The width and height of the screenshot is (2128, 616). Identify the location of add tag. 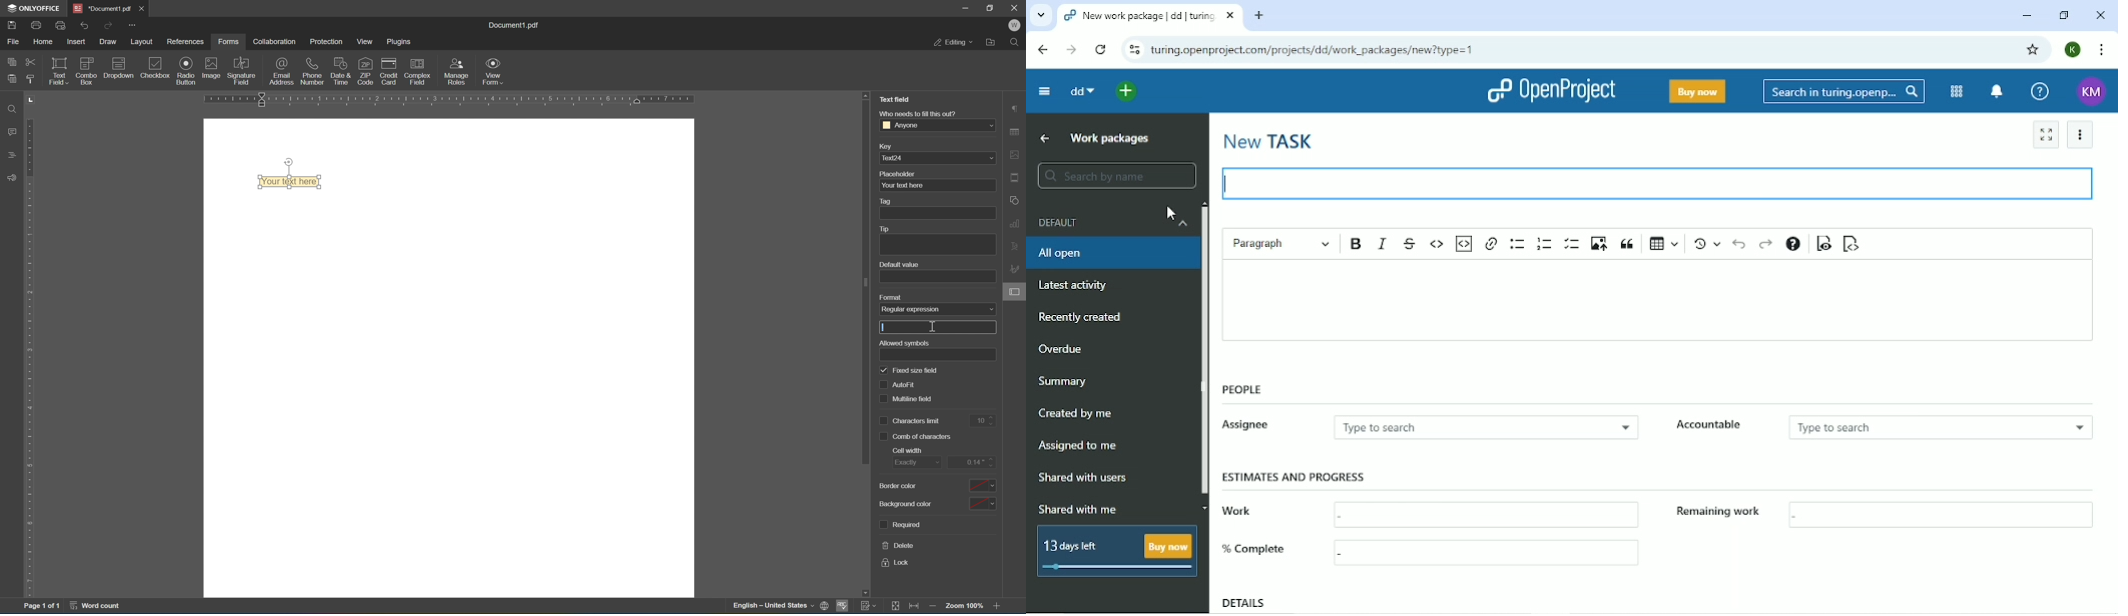
(937, 213).